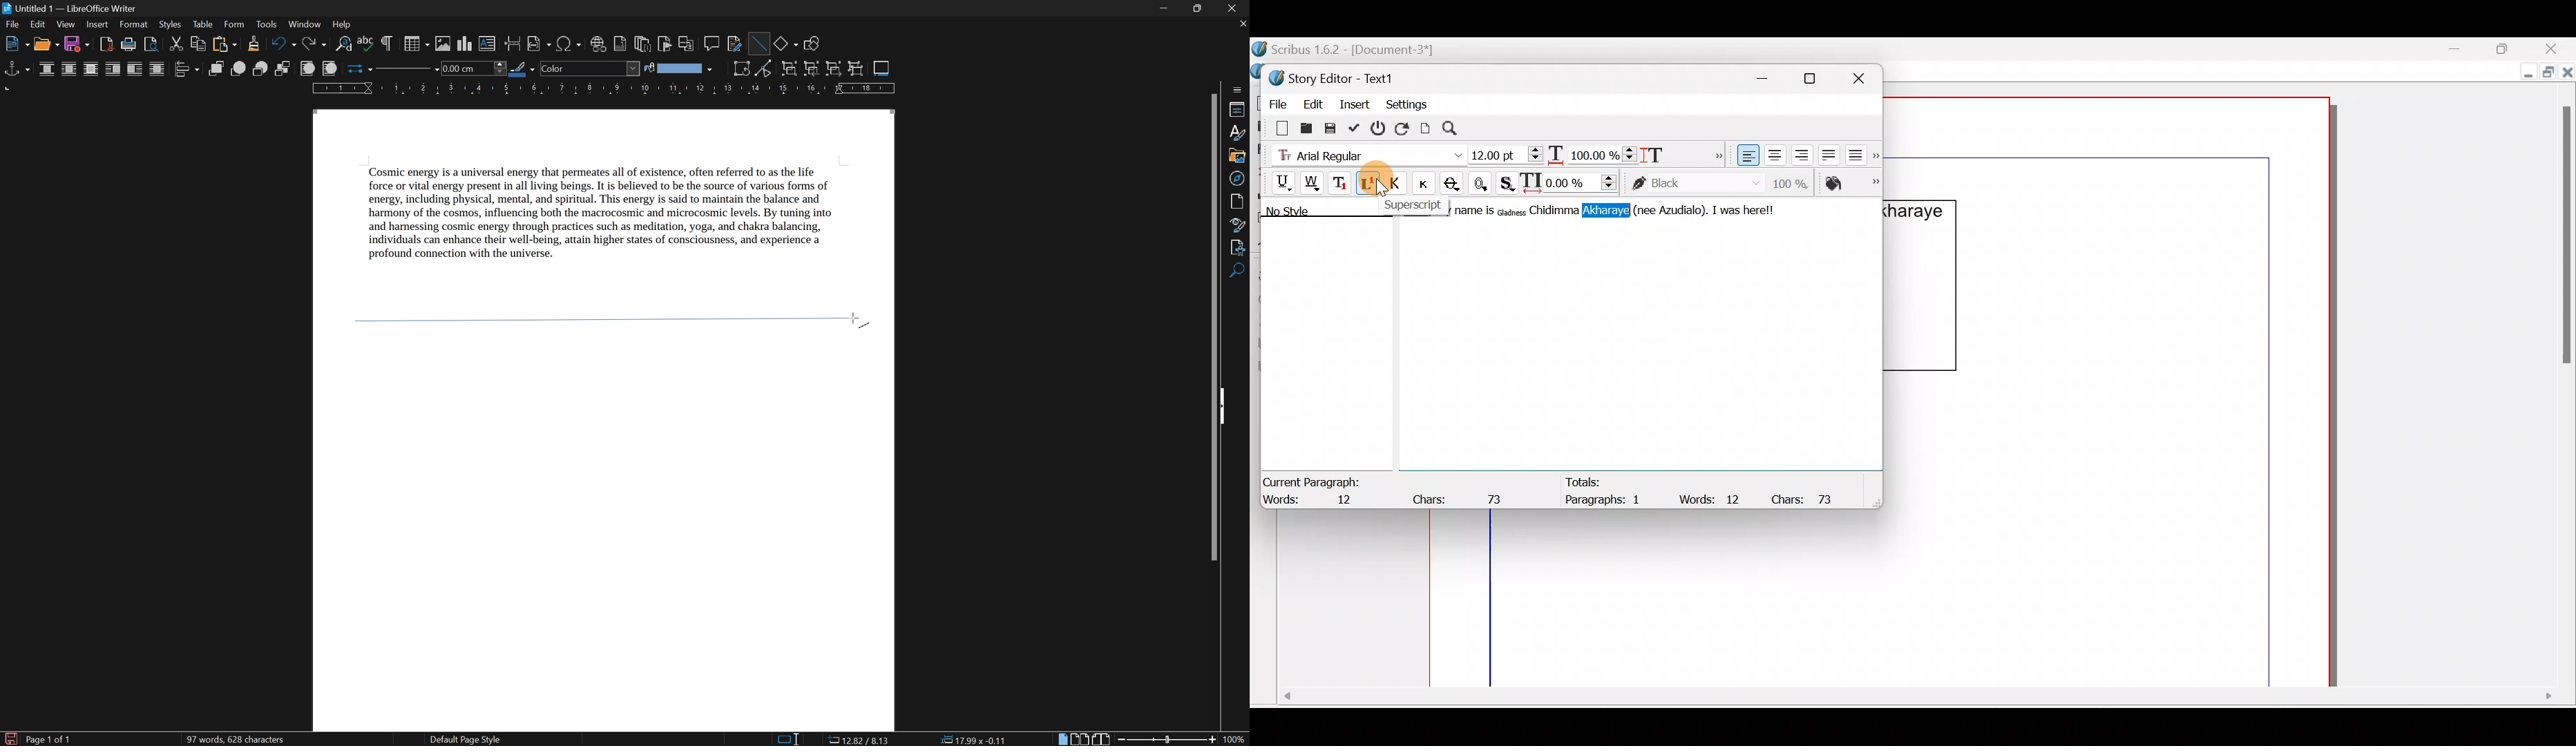 This screenshot has width=2576, height=756. Describe the element at coordinates (1315, 501) in the screenshot. I see `Words: 12` at that location.